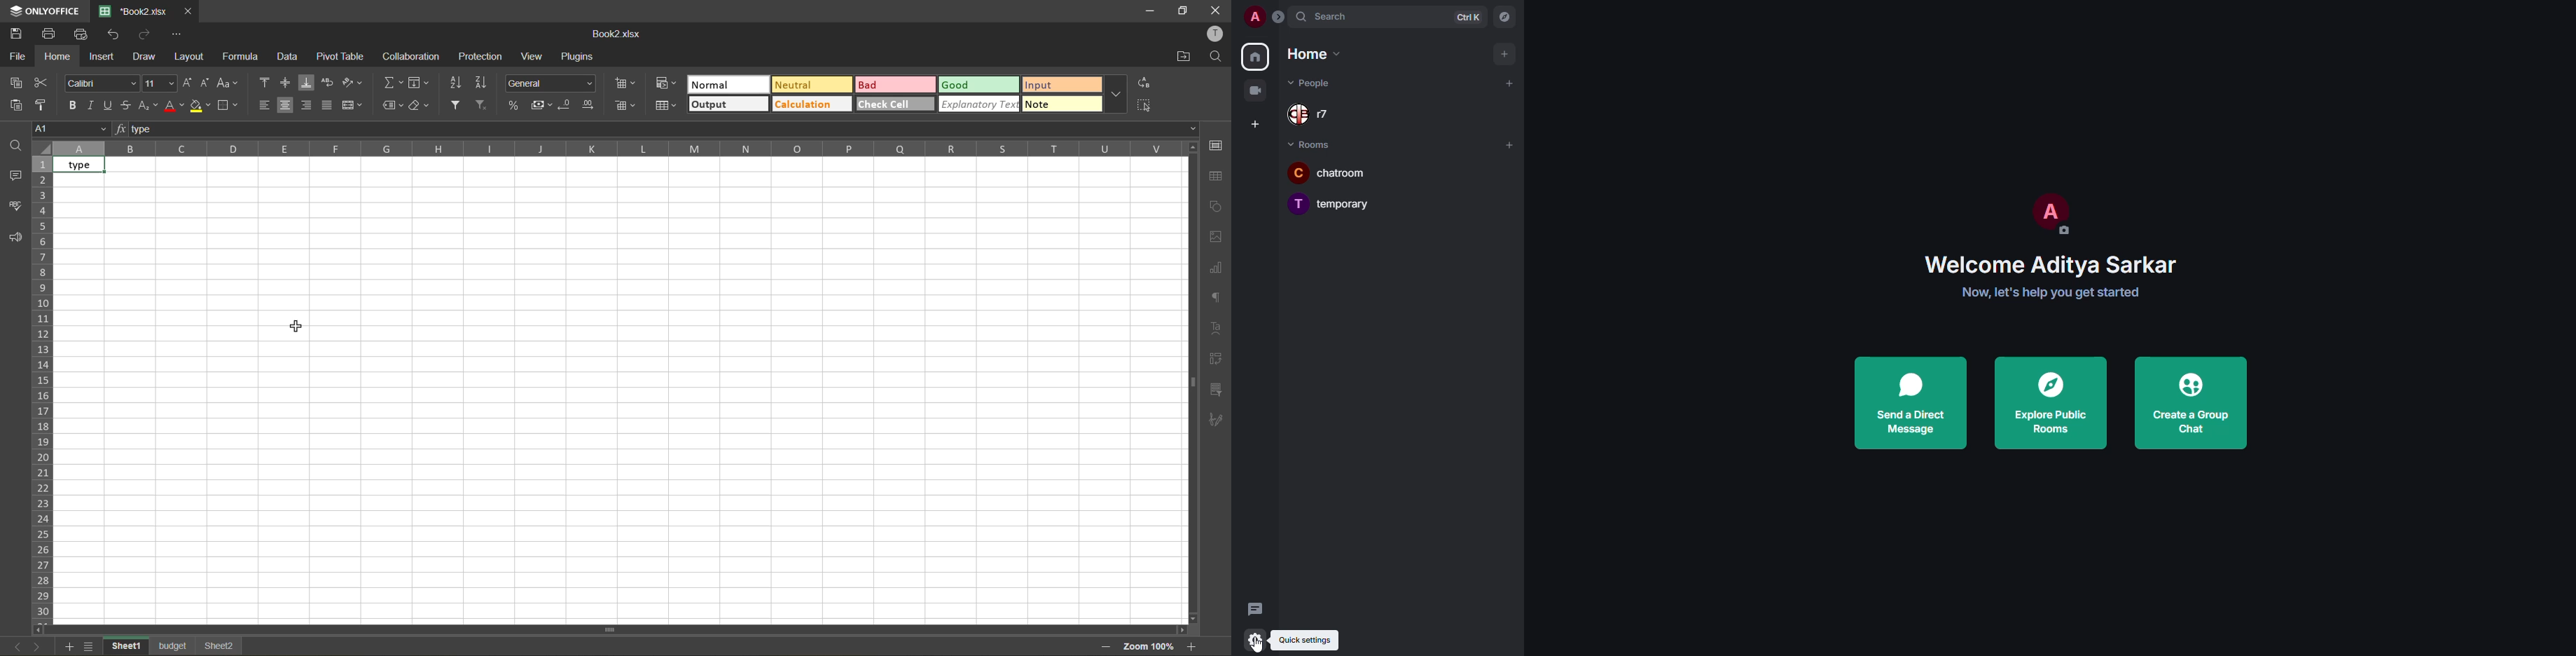 Image resolution: width=2576 pixels, height=672 pixels. Describe the element at coordinates (309, 80) in the screenshot. I see `align bottom` at that location.